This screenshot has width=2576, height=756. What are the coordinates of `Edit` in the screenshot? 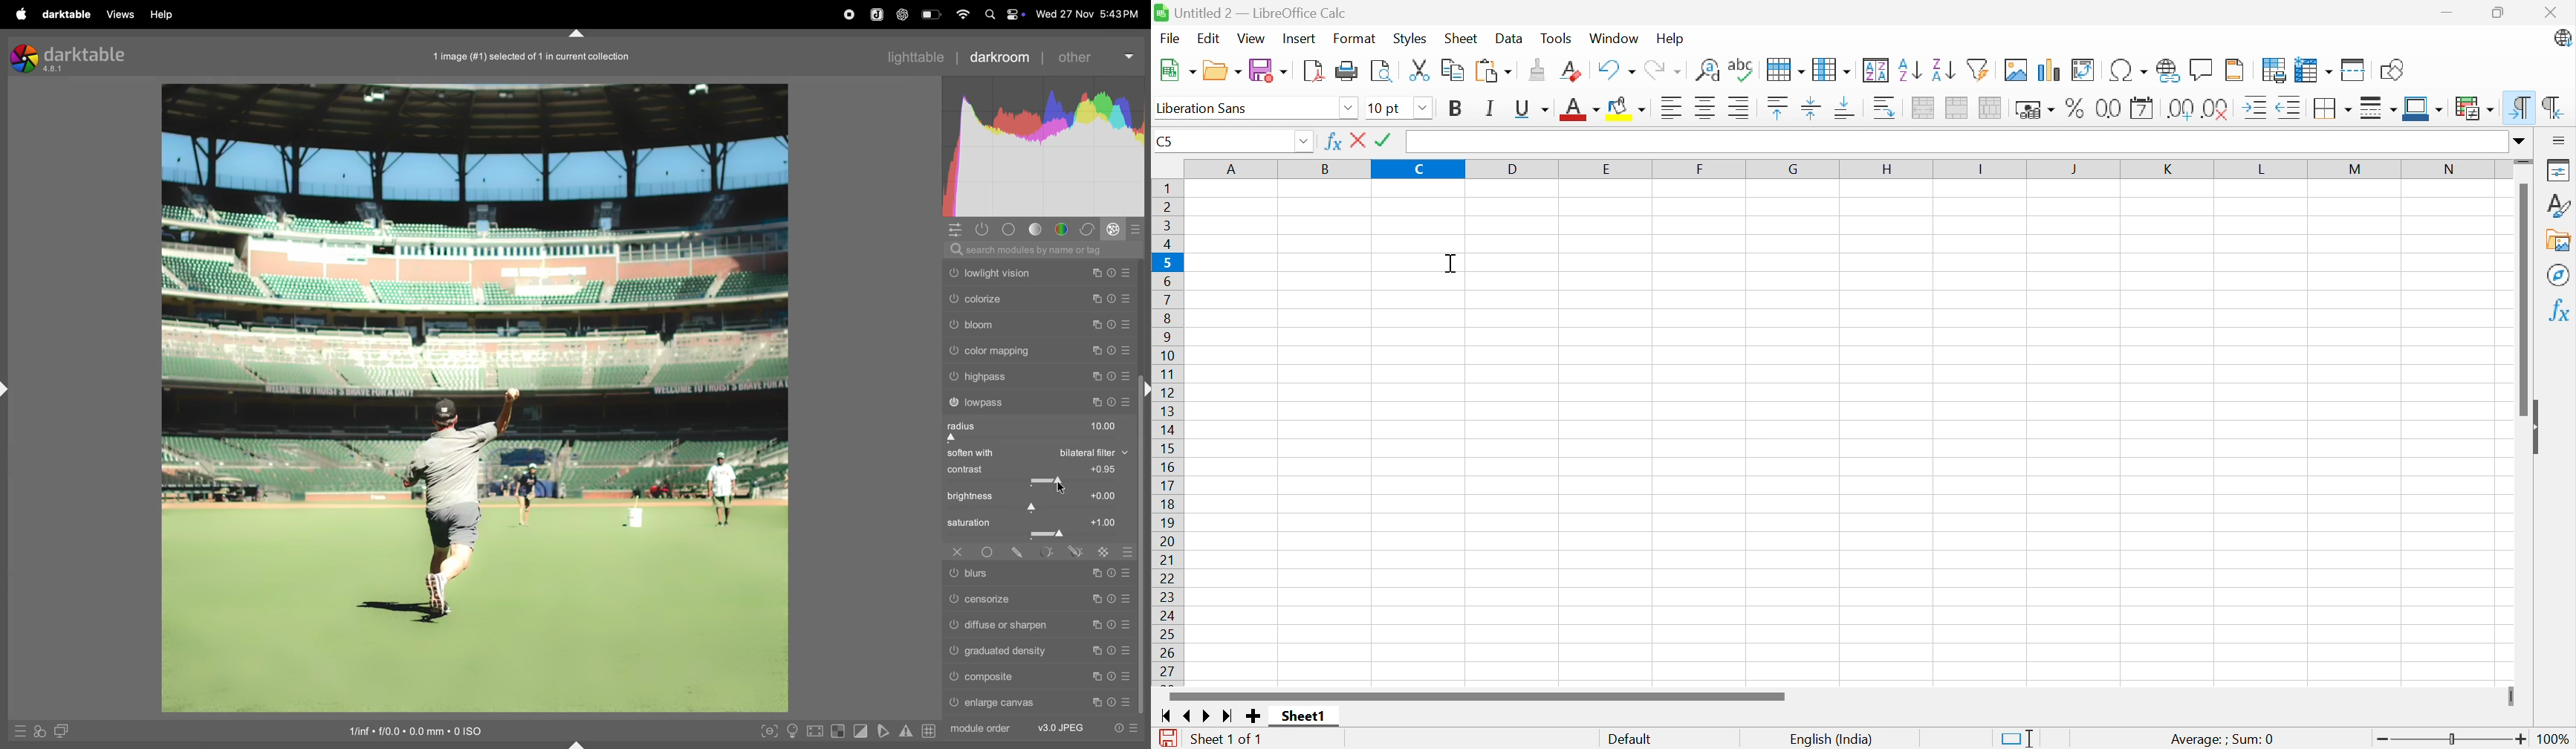 It's located at (1210, 41).